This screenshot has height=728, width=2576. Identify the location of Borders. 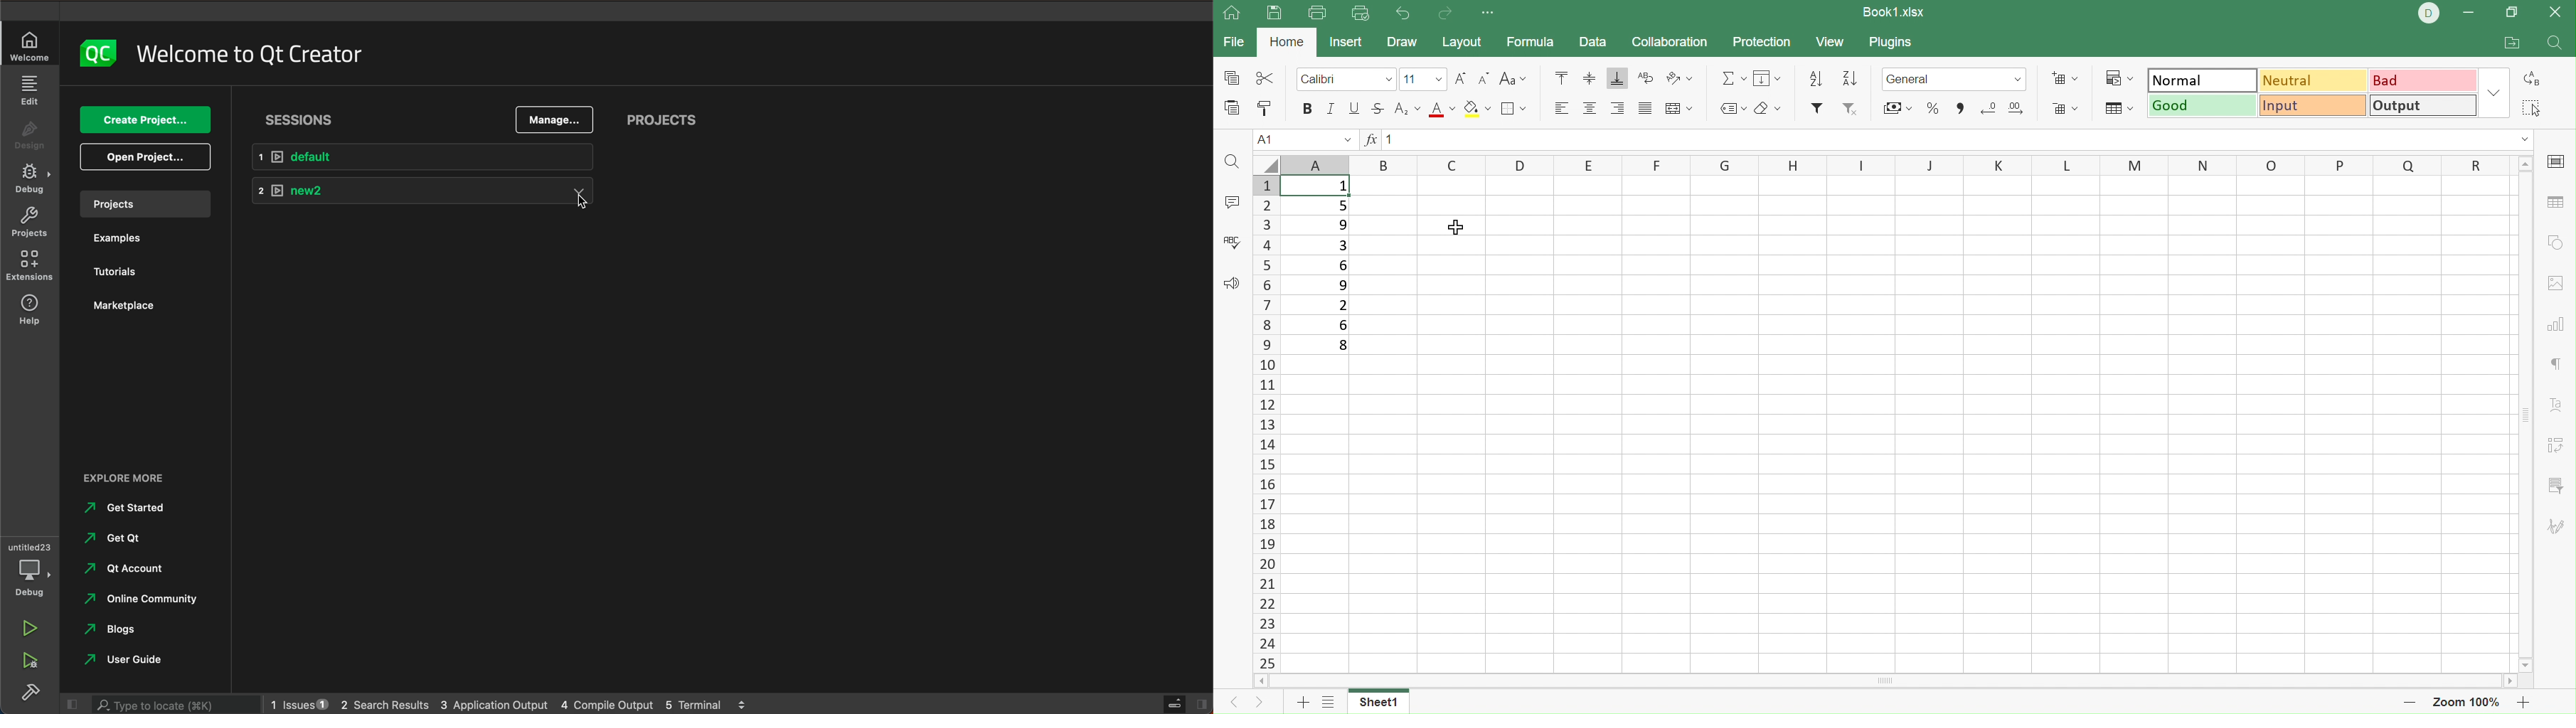
(1512, 109).